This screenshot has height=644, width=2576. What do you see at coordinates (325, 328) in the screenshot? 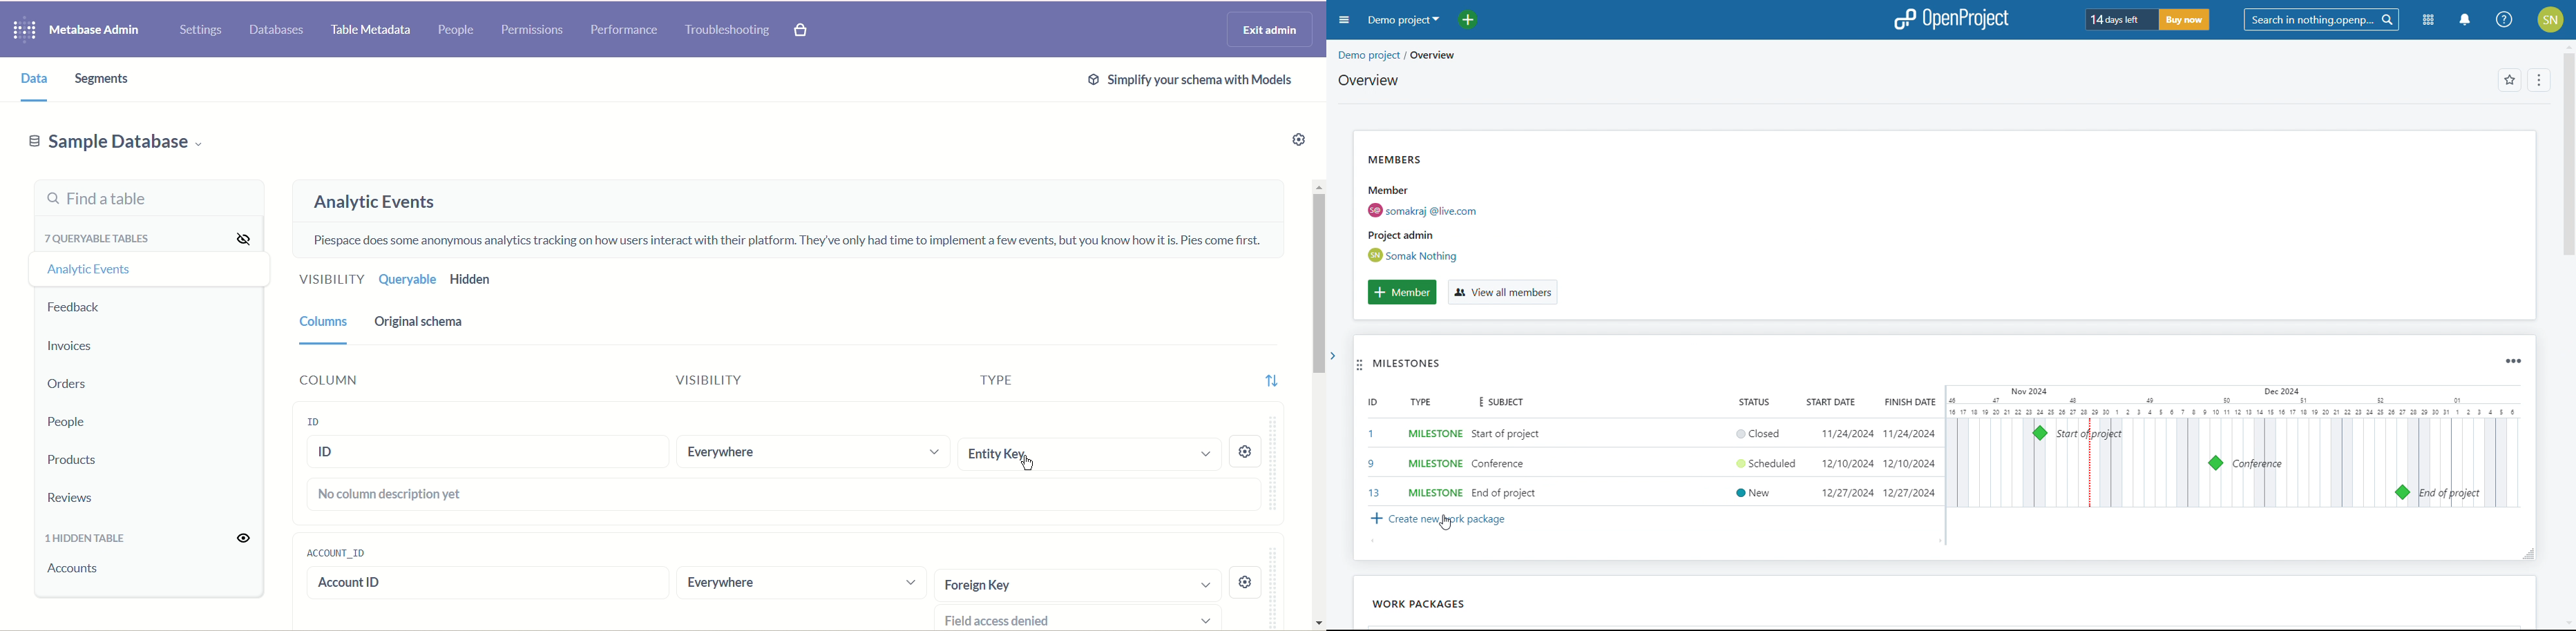
I see `column` at bounding box center [325, 328].